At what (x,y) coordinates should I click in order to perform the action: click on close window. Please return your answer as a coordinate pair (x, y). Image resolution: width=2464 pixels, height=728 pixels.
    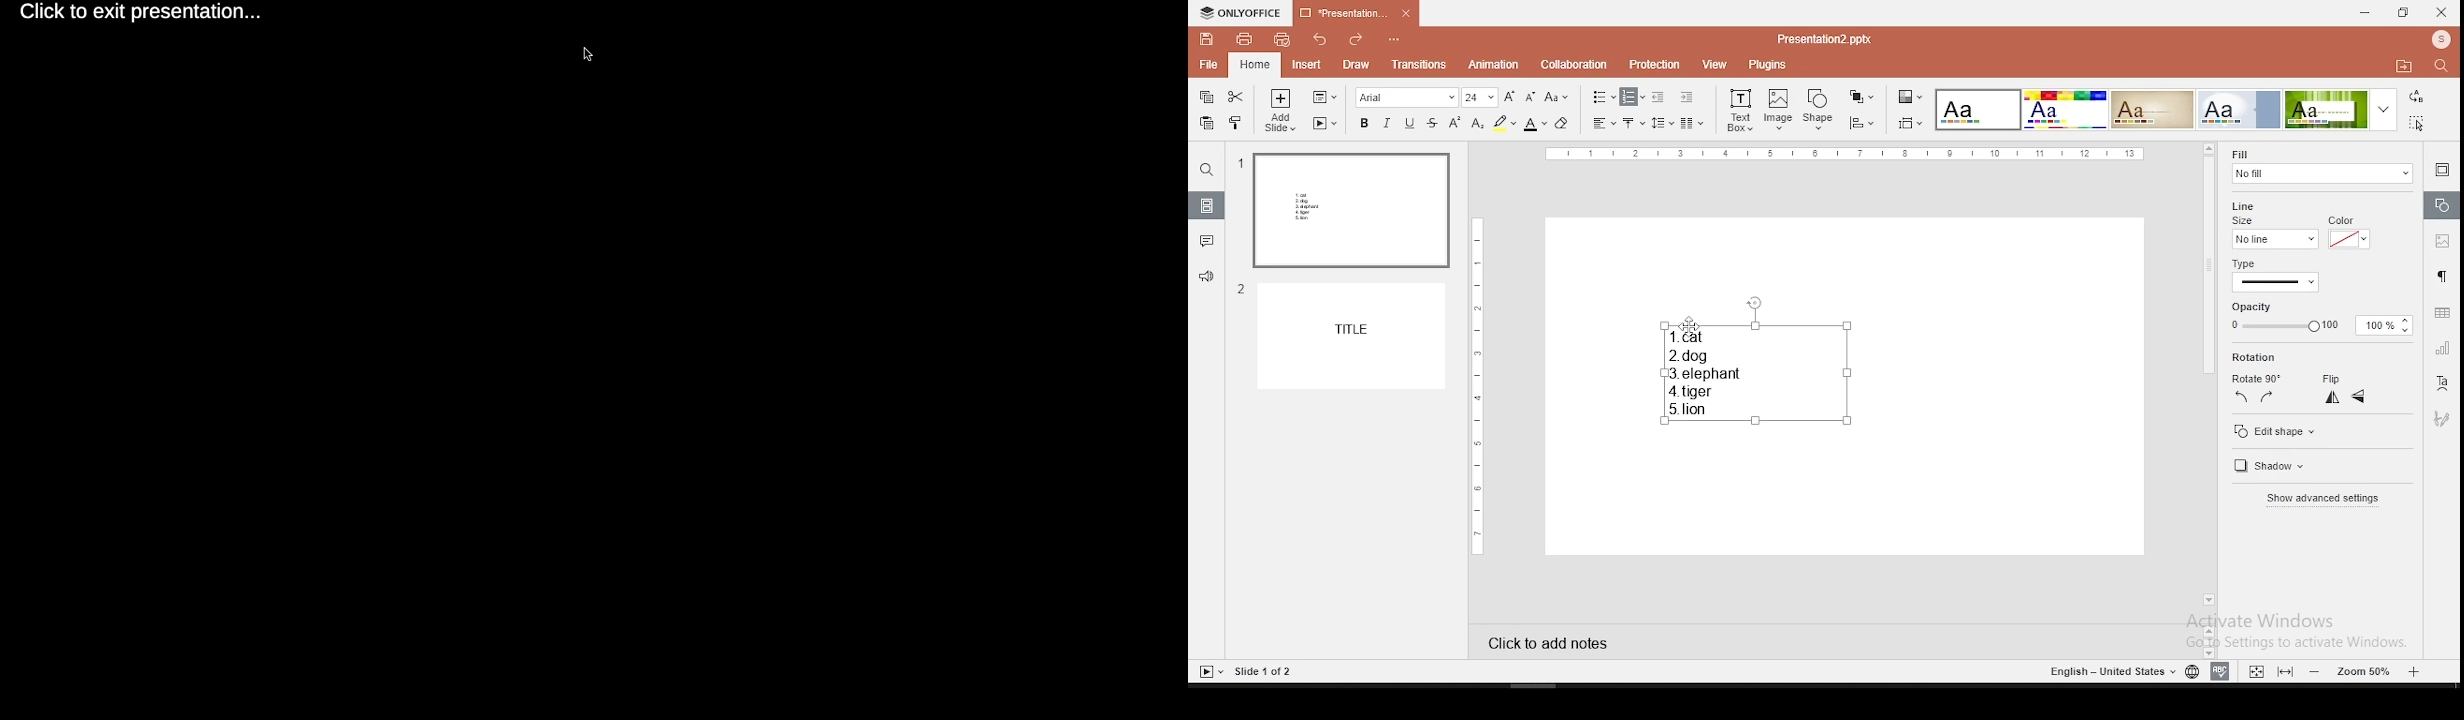
    Looking at the image, I should click on (2442, 12).